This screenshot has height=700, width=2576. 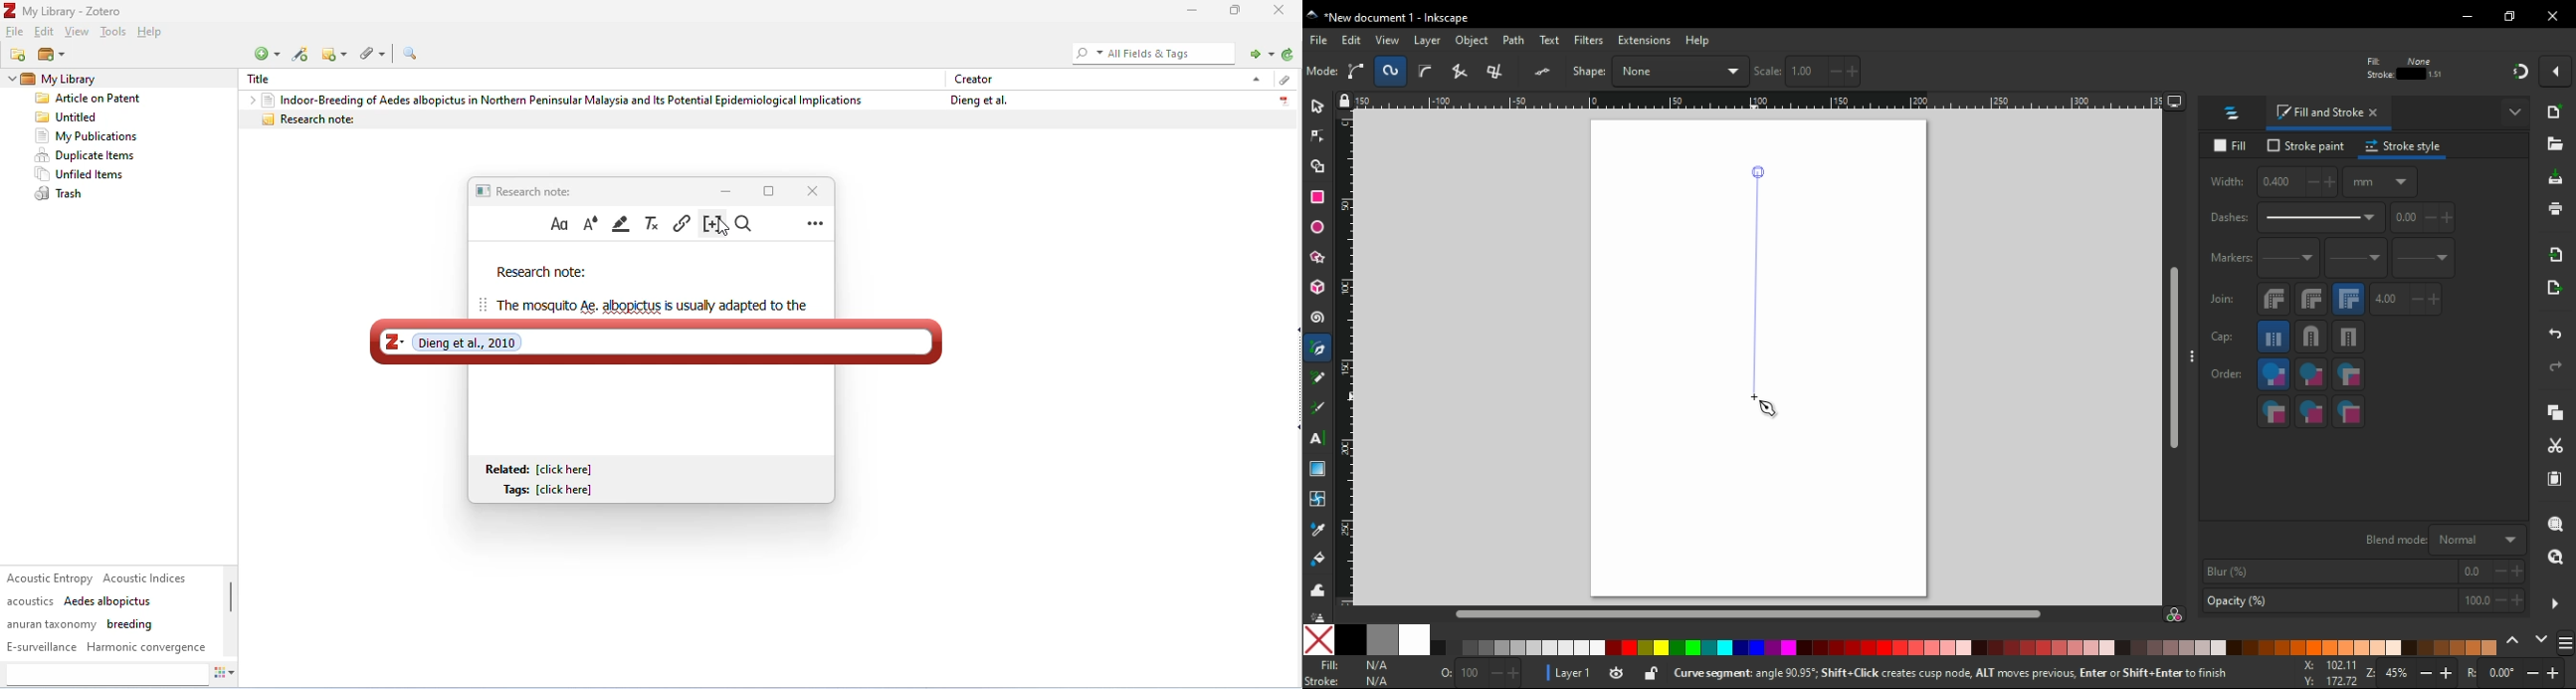 I want to click on toggle selection box to select all touched objects , so click(x=1426, y=72).